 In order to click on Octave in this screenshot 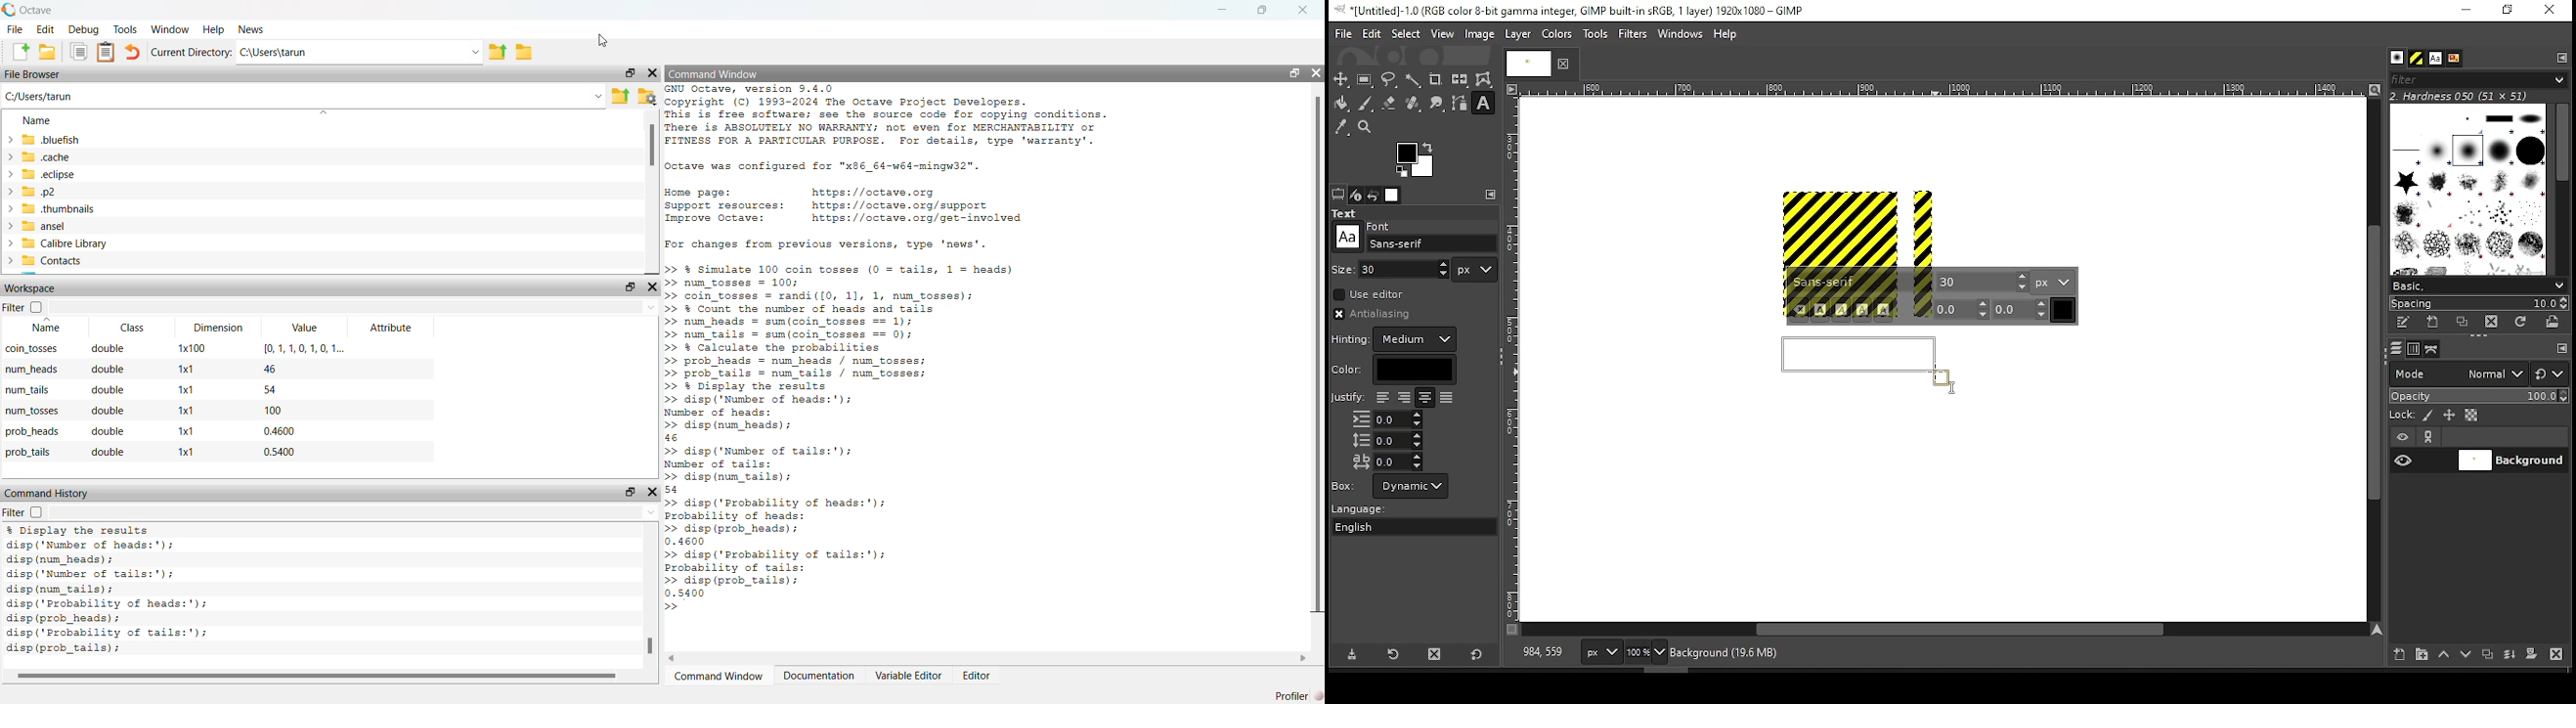, I will do `click(35, 10)`.